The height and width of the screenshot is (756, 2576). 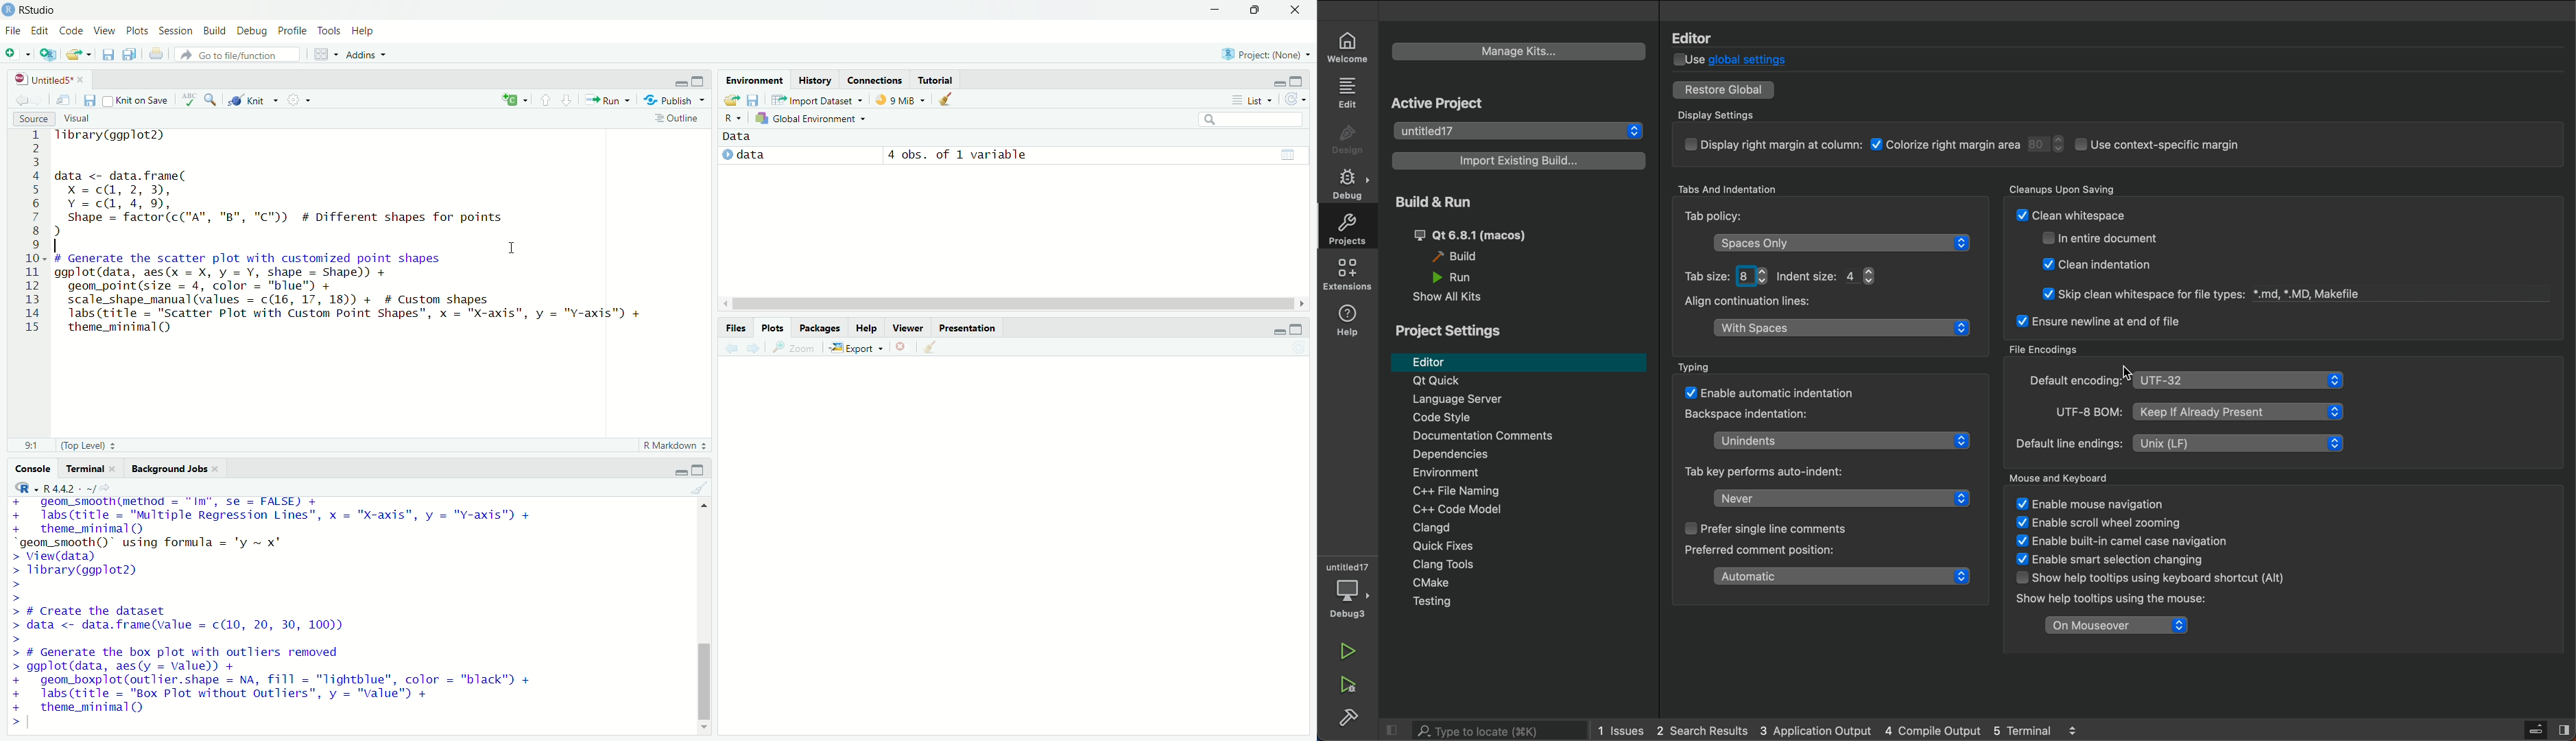 I want to click on Import Dataset, so click(x=817, y=100).